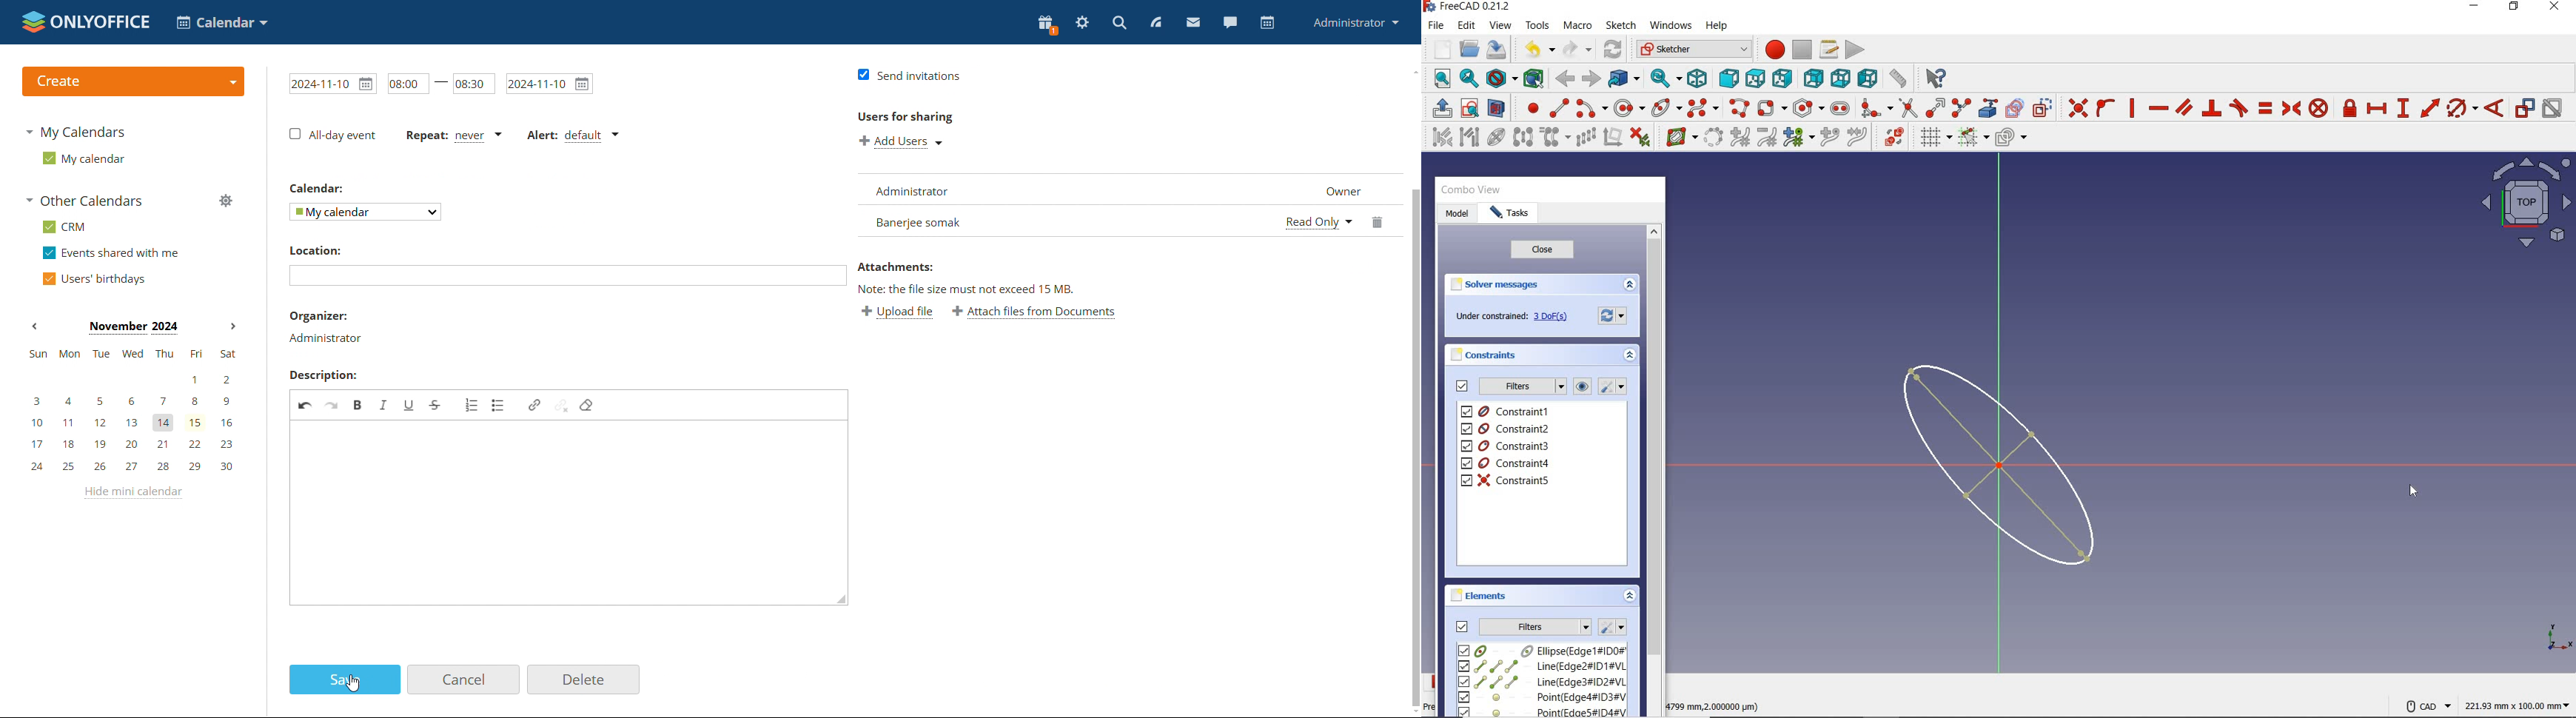  What do you see at coordinates (1535, 625) in the screenshot?
I see `filters` at bounding box center [1535, 625].